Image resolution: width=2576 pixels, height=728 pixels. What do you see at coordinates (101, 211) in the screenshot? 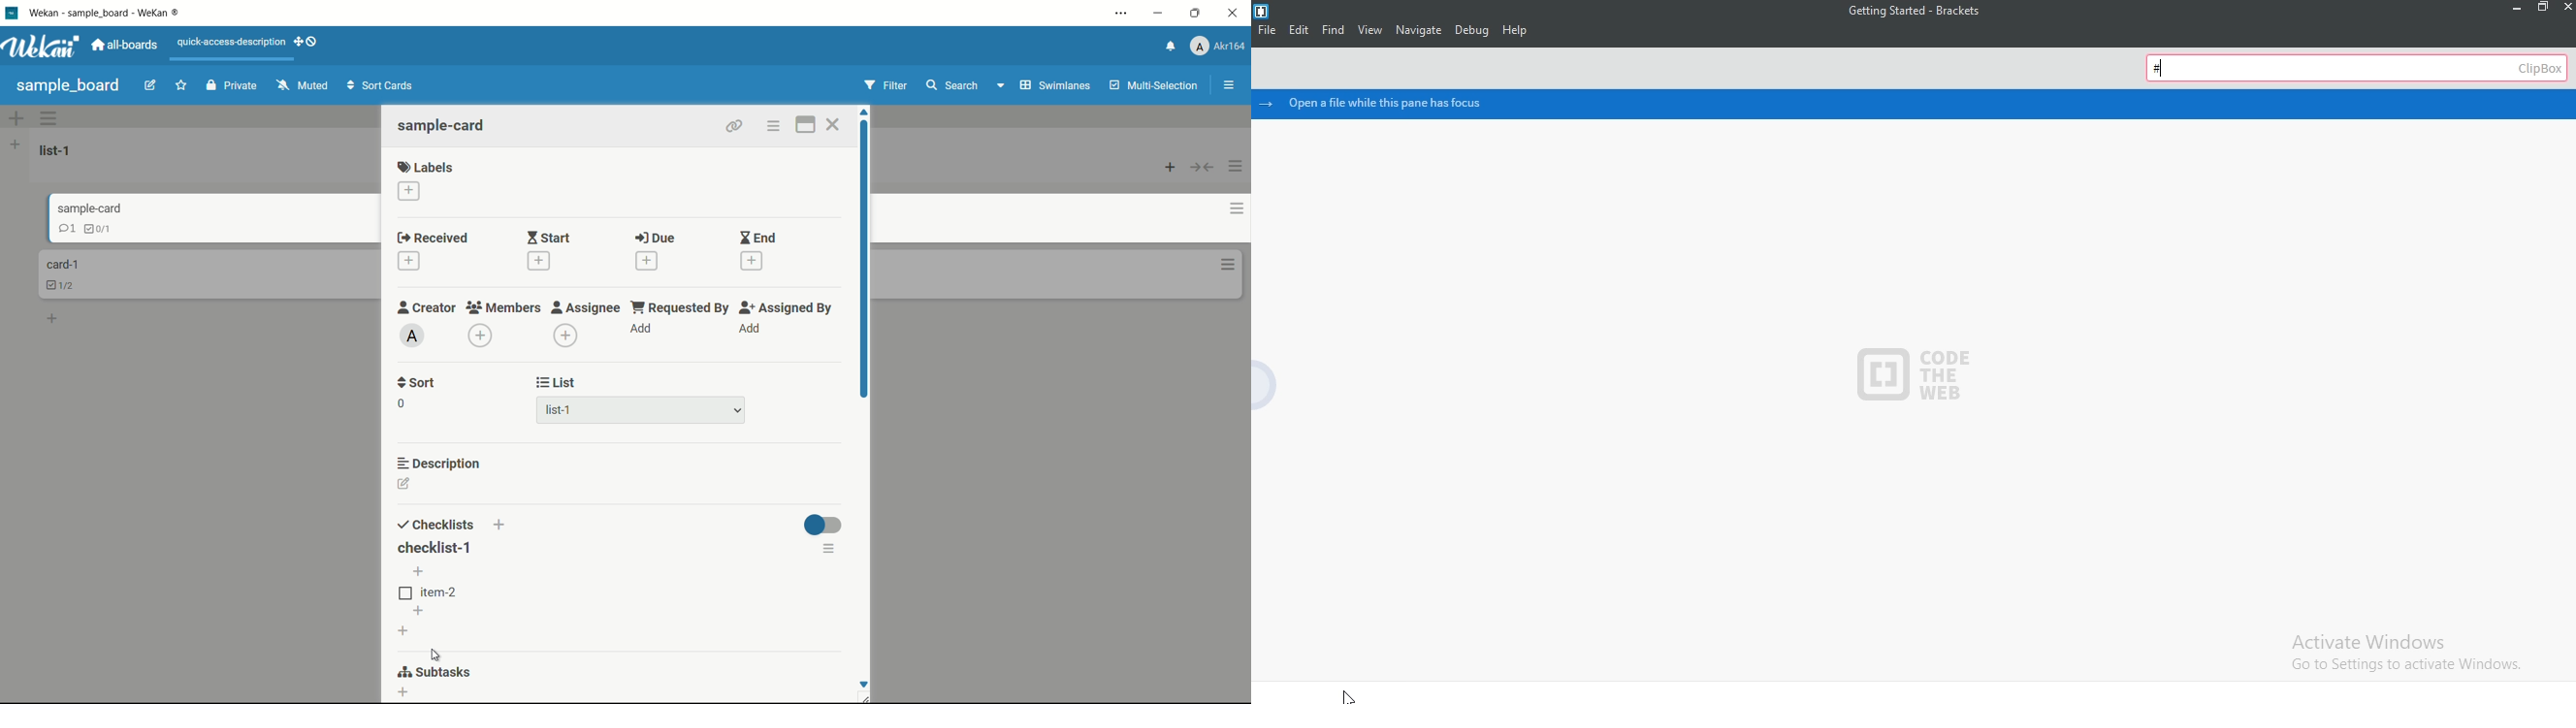
I see `card name` at bounding box center [101, 211].